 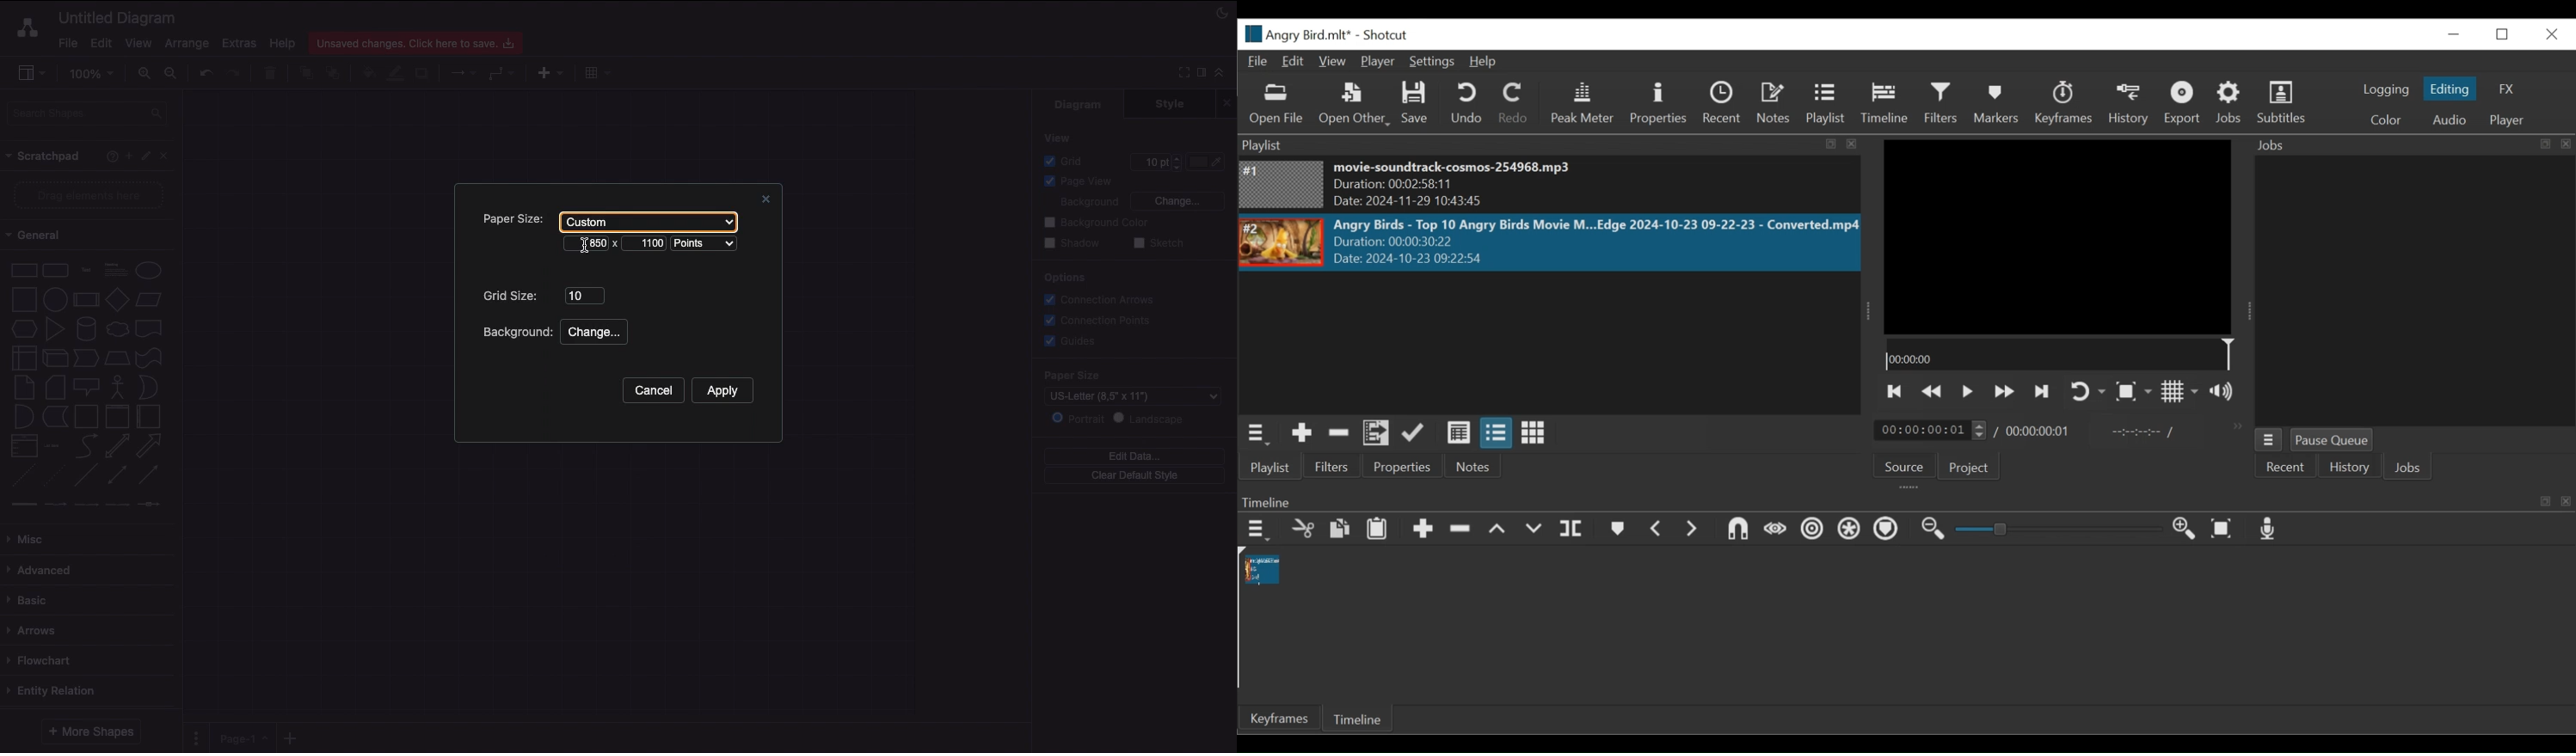 I want to click on Parallelogram, so click(x=150, y=300).